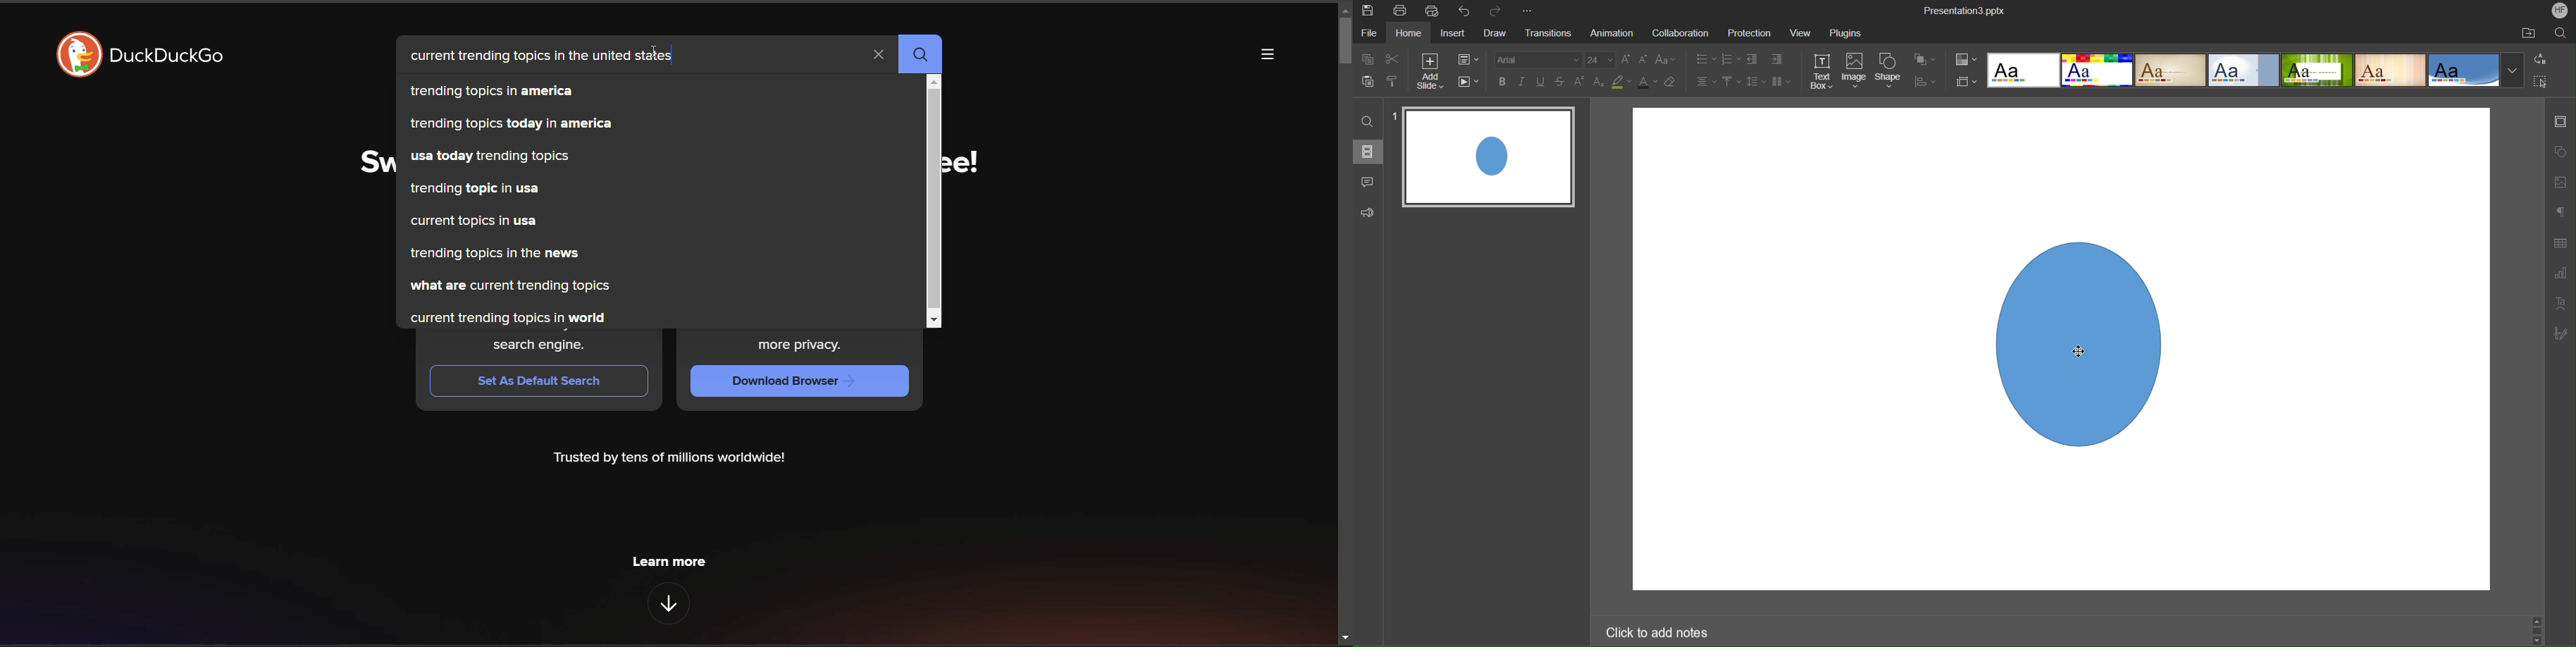 The height and width of the screenshot is (672, 2576). What do you see at coordinates (1611, 33) in the screenshot?
I see `Animation` at bounding box center [1611, 33].